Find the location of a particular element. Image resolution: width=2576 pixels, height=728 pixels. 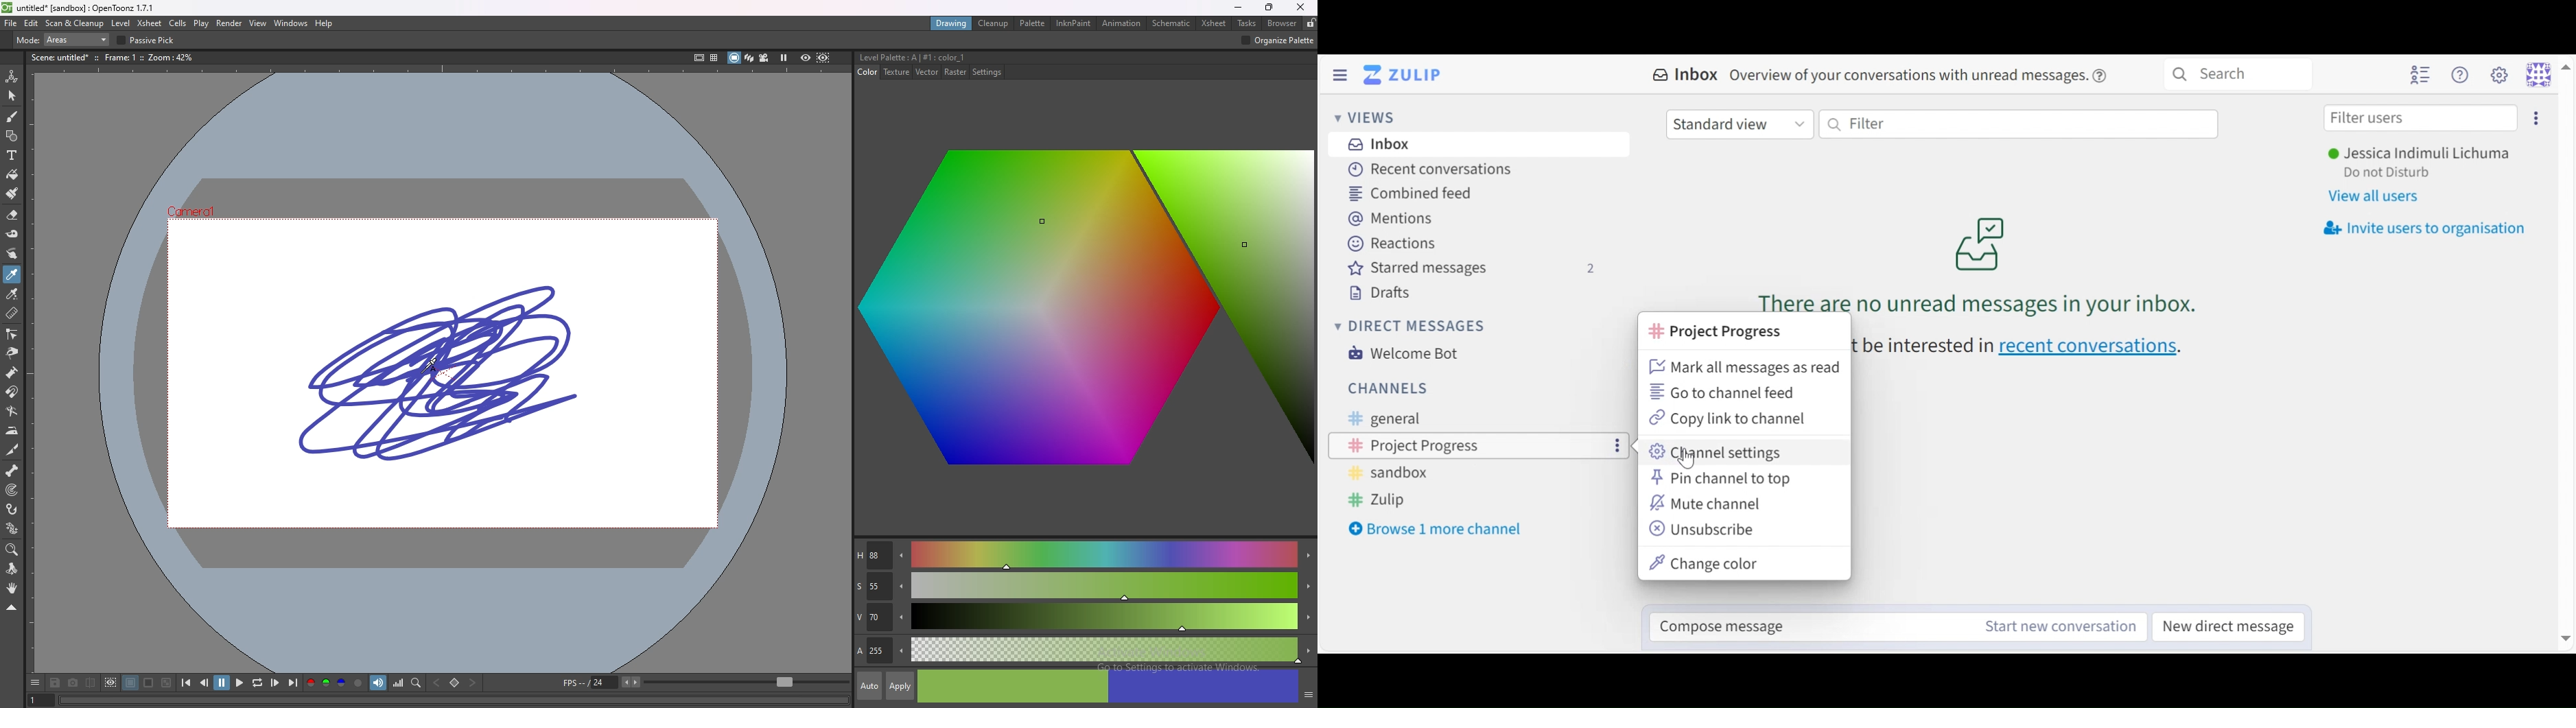

Copy link to channel is located at coordinates (1731, 418).